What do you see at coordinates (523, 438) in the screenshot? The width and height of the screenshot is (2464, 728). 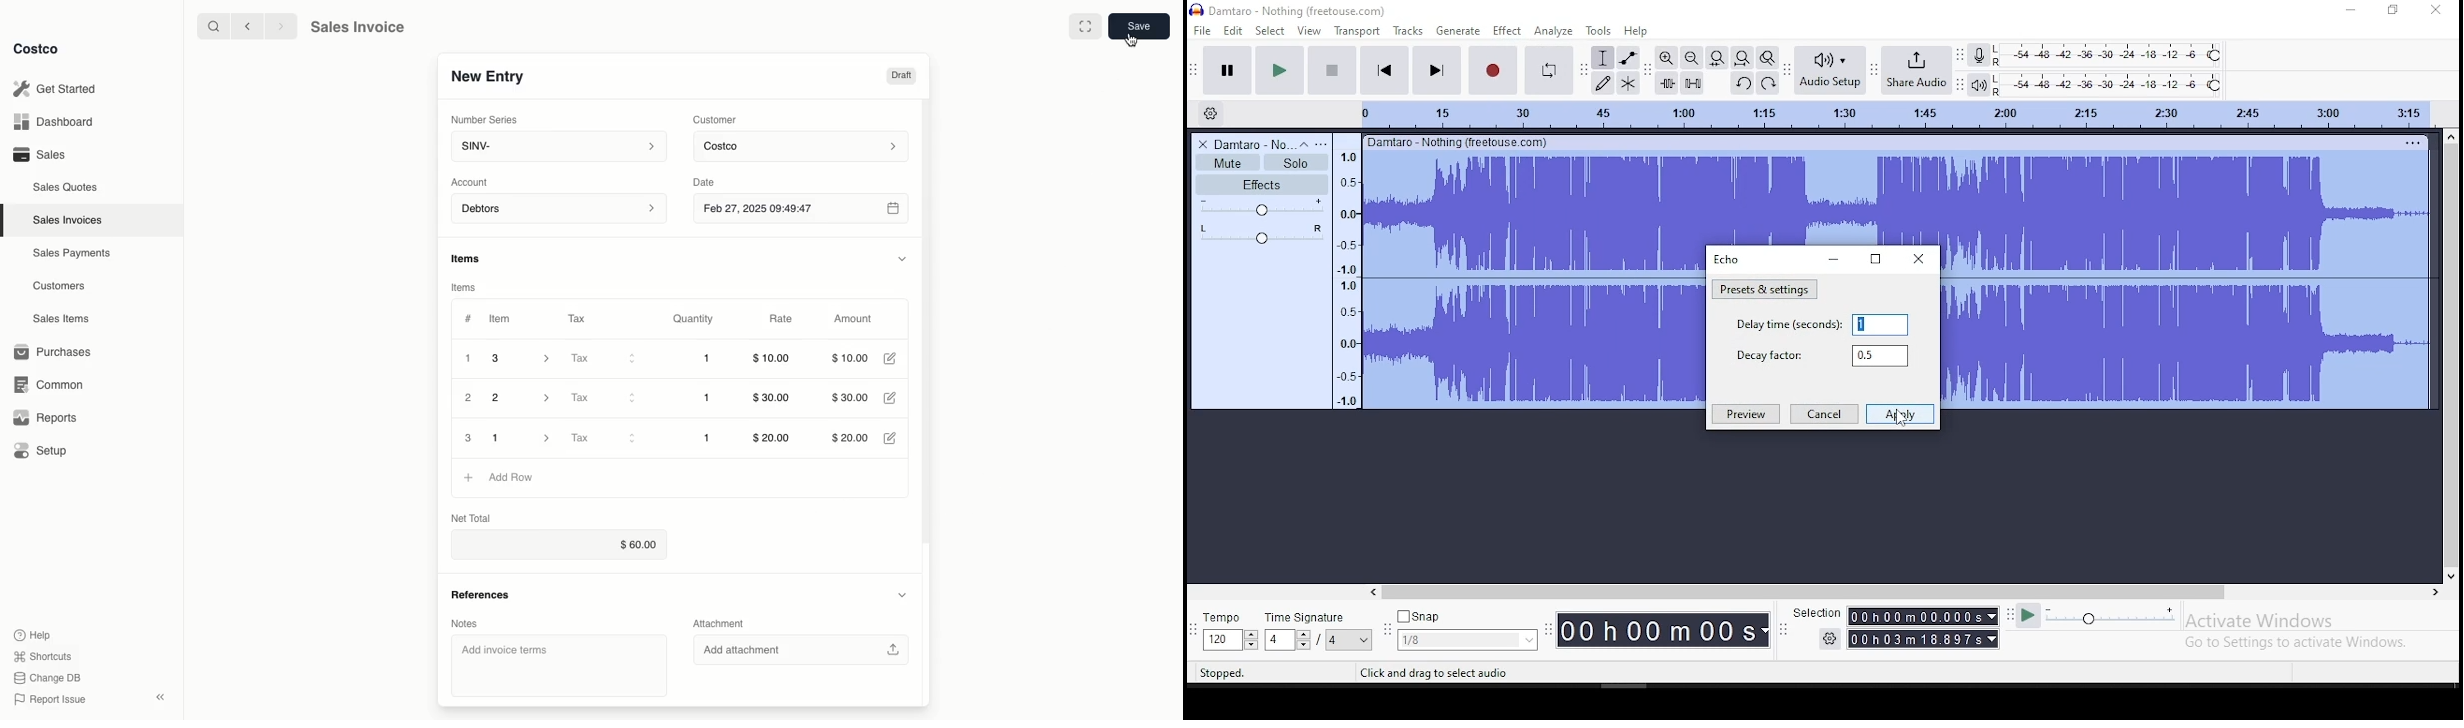 I see `1` at bounding box center [523, 438].